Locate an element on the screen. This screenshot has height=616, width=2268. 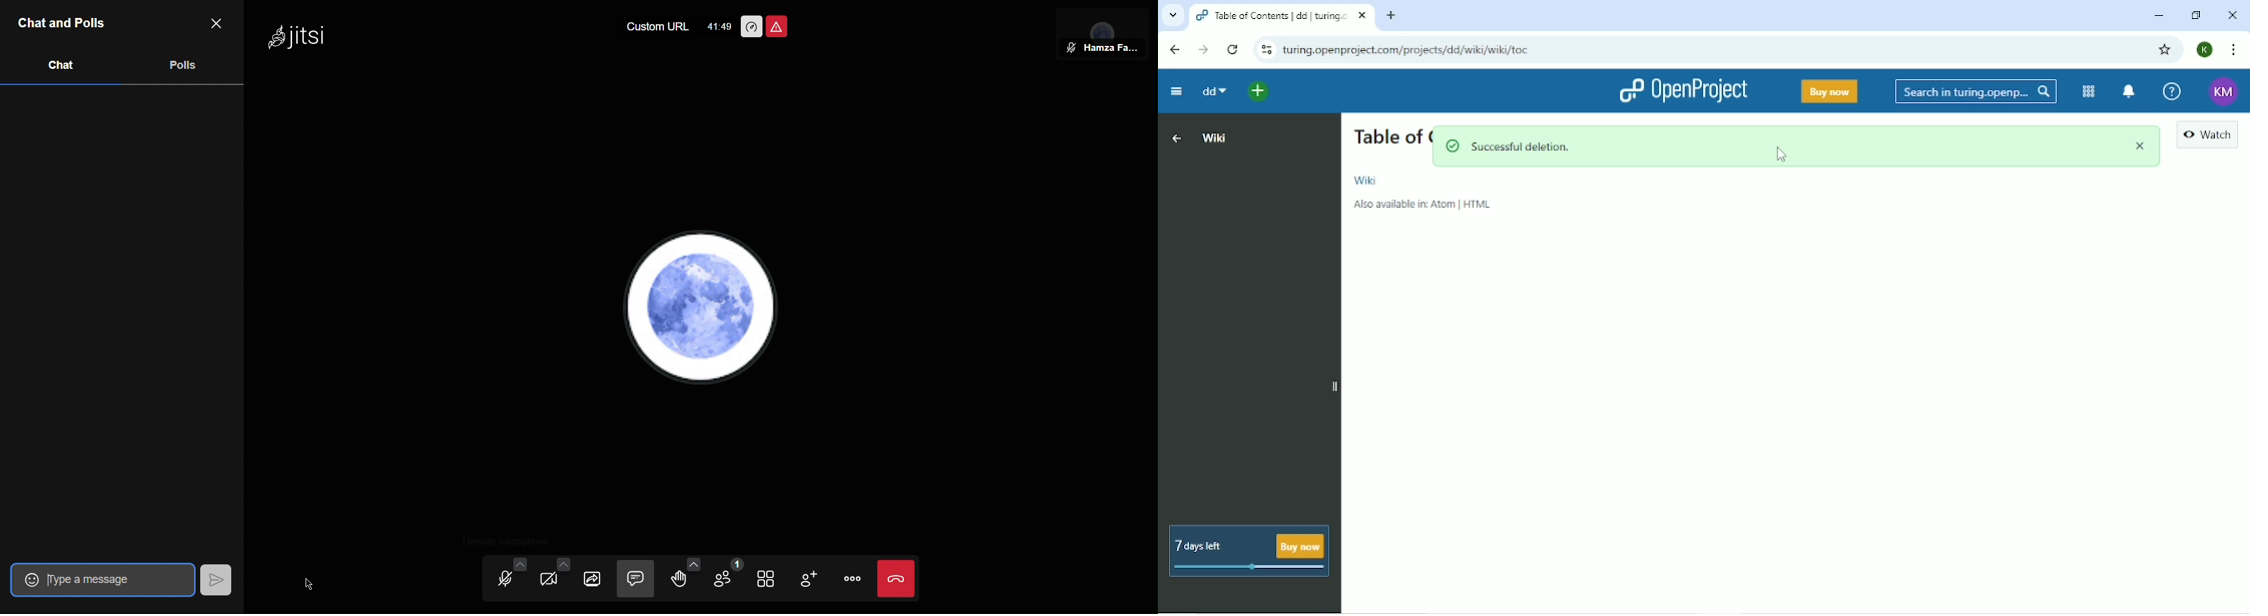
Add Participant is located at coordinates (817, 581).